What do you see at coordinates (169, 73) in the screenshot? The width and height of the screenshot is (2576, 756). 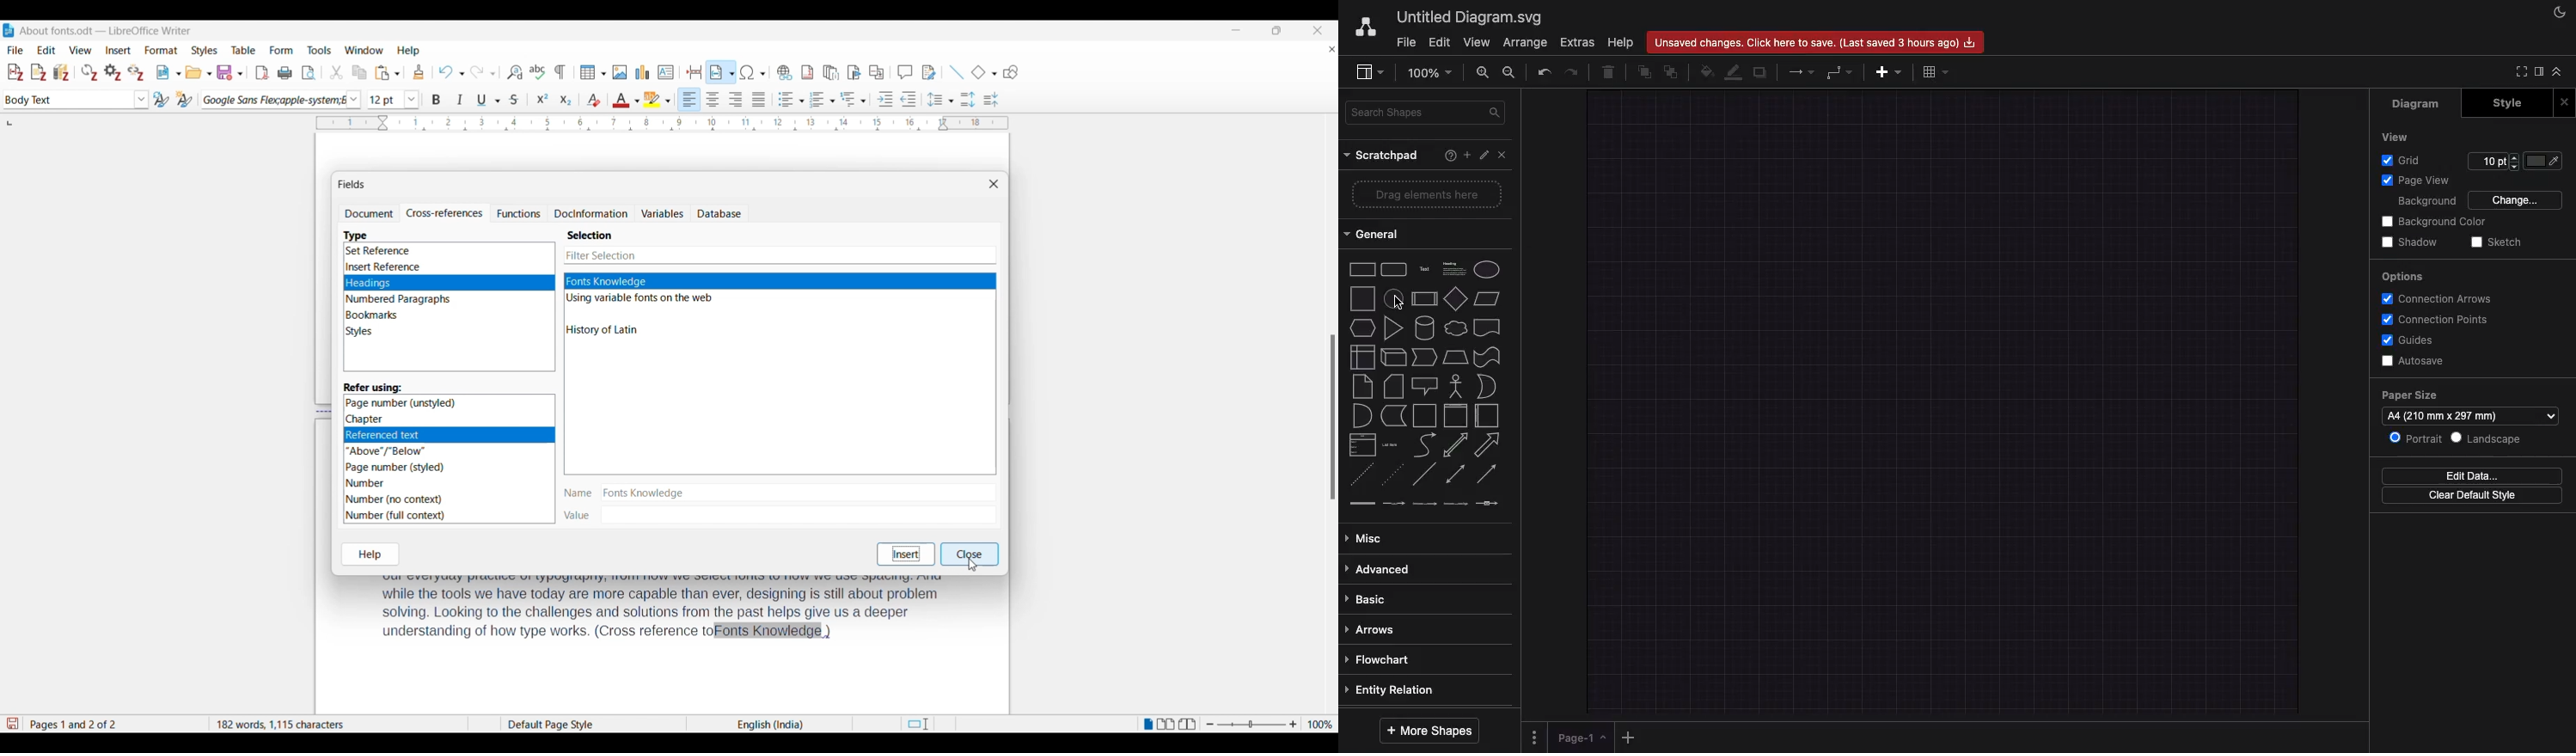 I see `New document options` at bounding box center [169, 73].